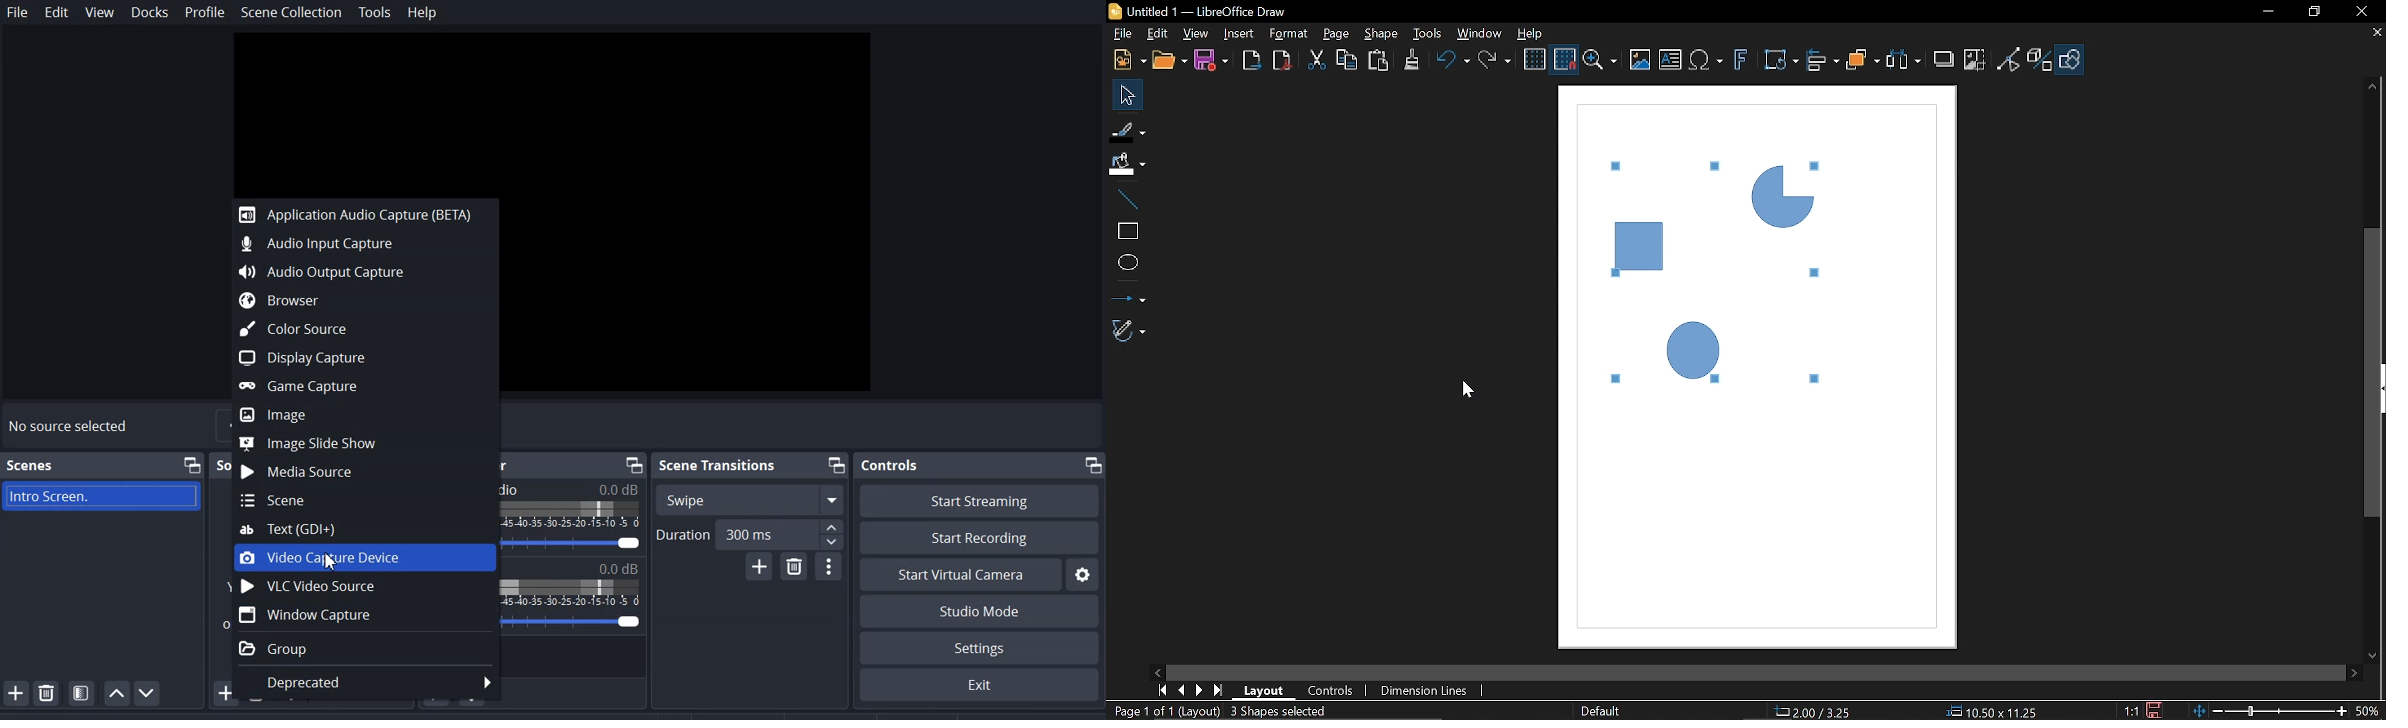 This screenshot has width=2408, height=728. I want to click on Start Virtual camera, so click(961, 575).